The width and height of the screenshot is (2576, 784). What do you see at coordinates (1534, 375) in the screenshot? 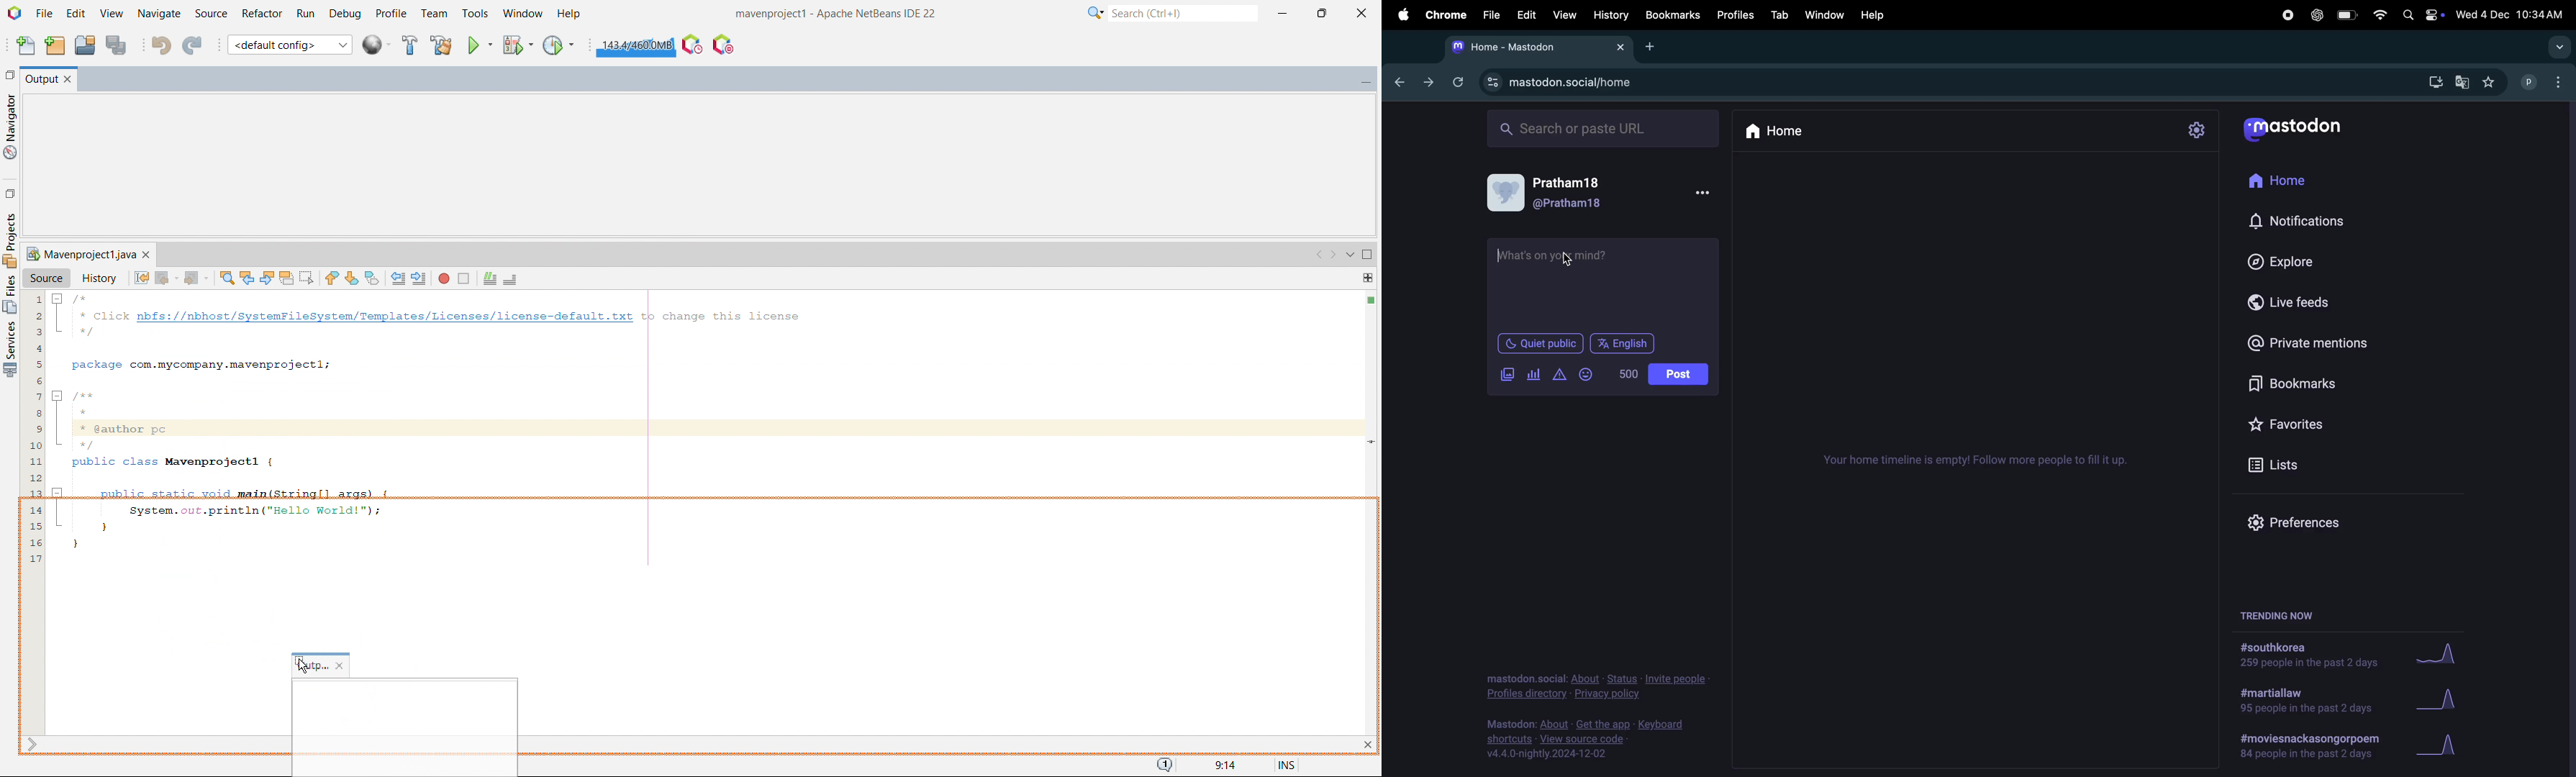
I see `poll` at bounding box center [1534, 375].